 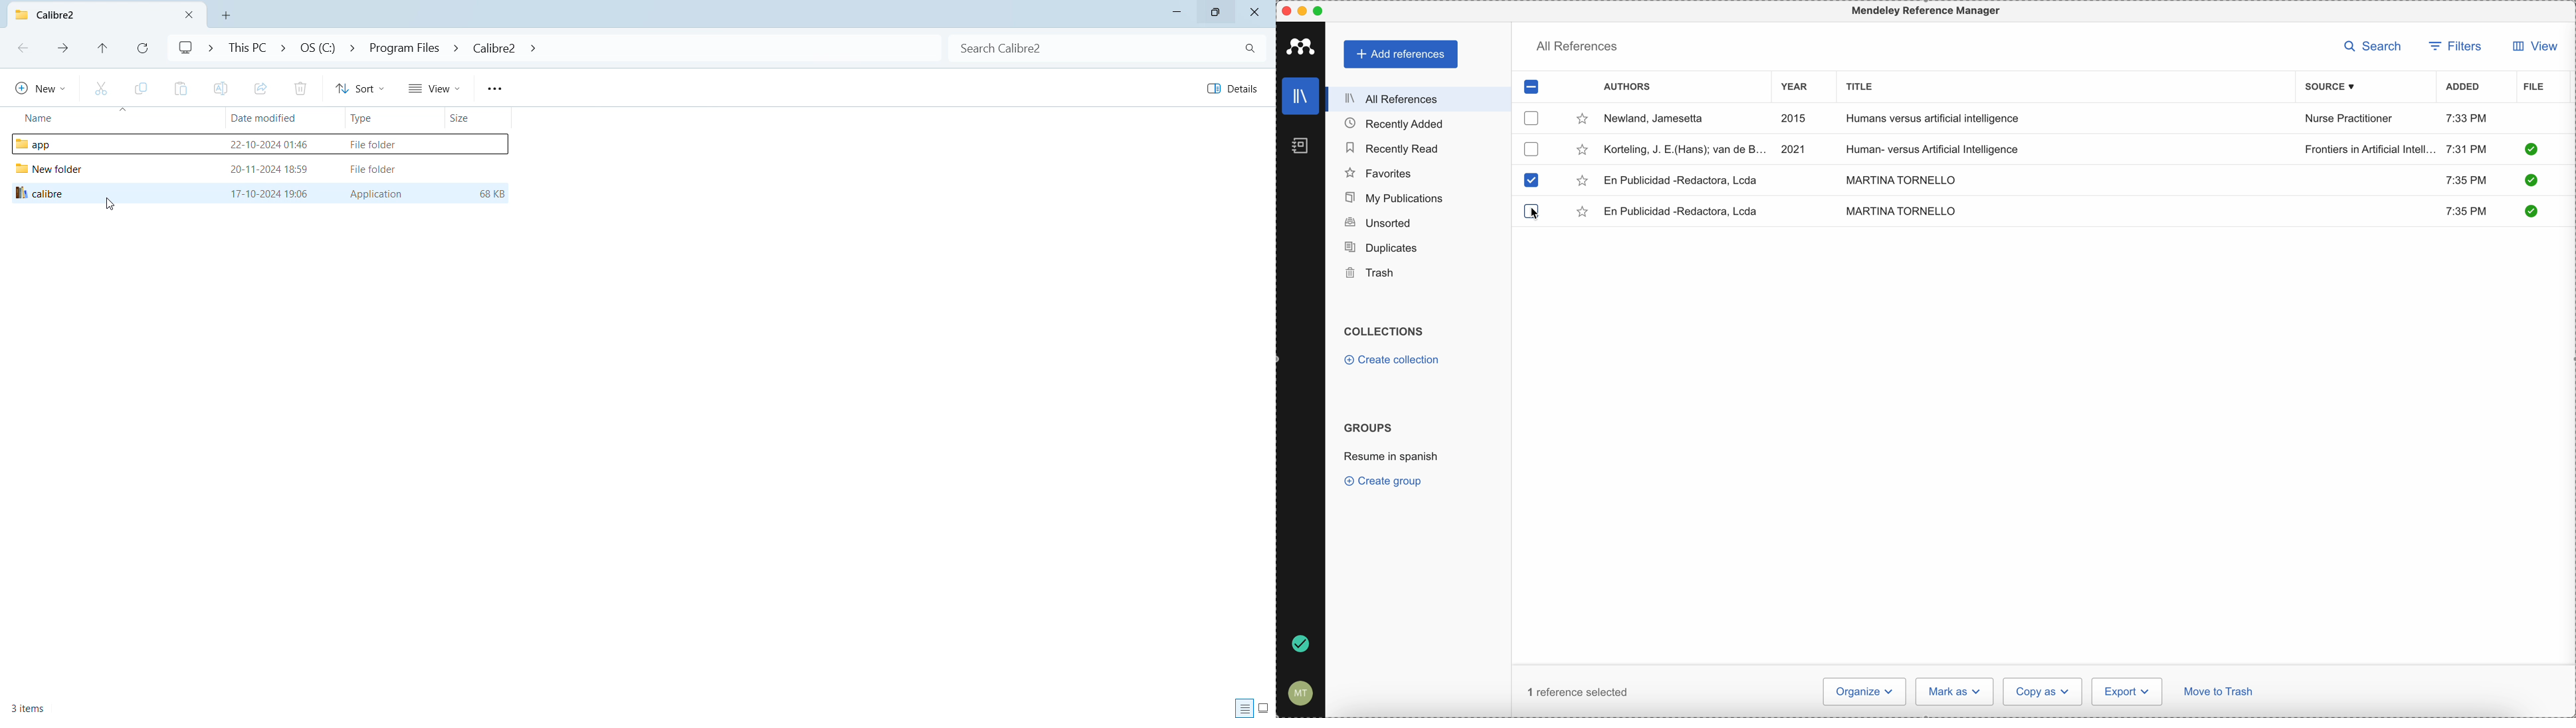 What do you see at coordinates (142, 48) in the screenshot?
I see `refresh` at bounding box center [142, 48].